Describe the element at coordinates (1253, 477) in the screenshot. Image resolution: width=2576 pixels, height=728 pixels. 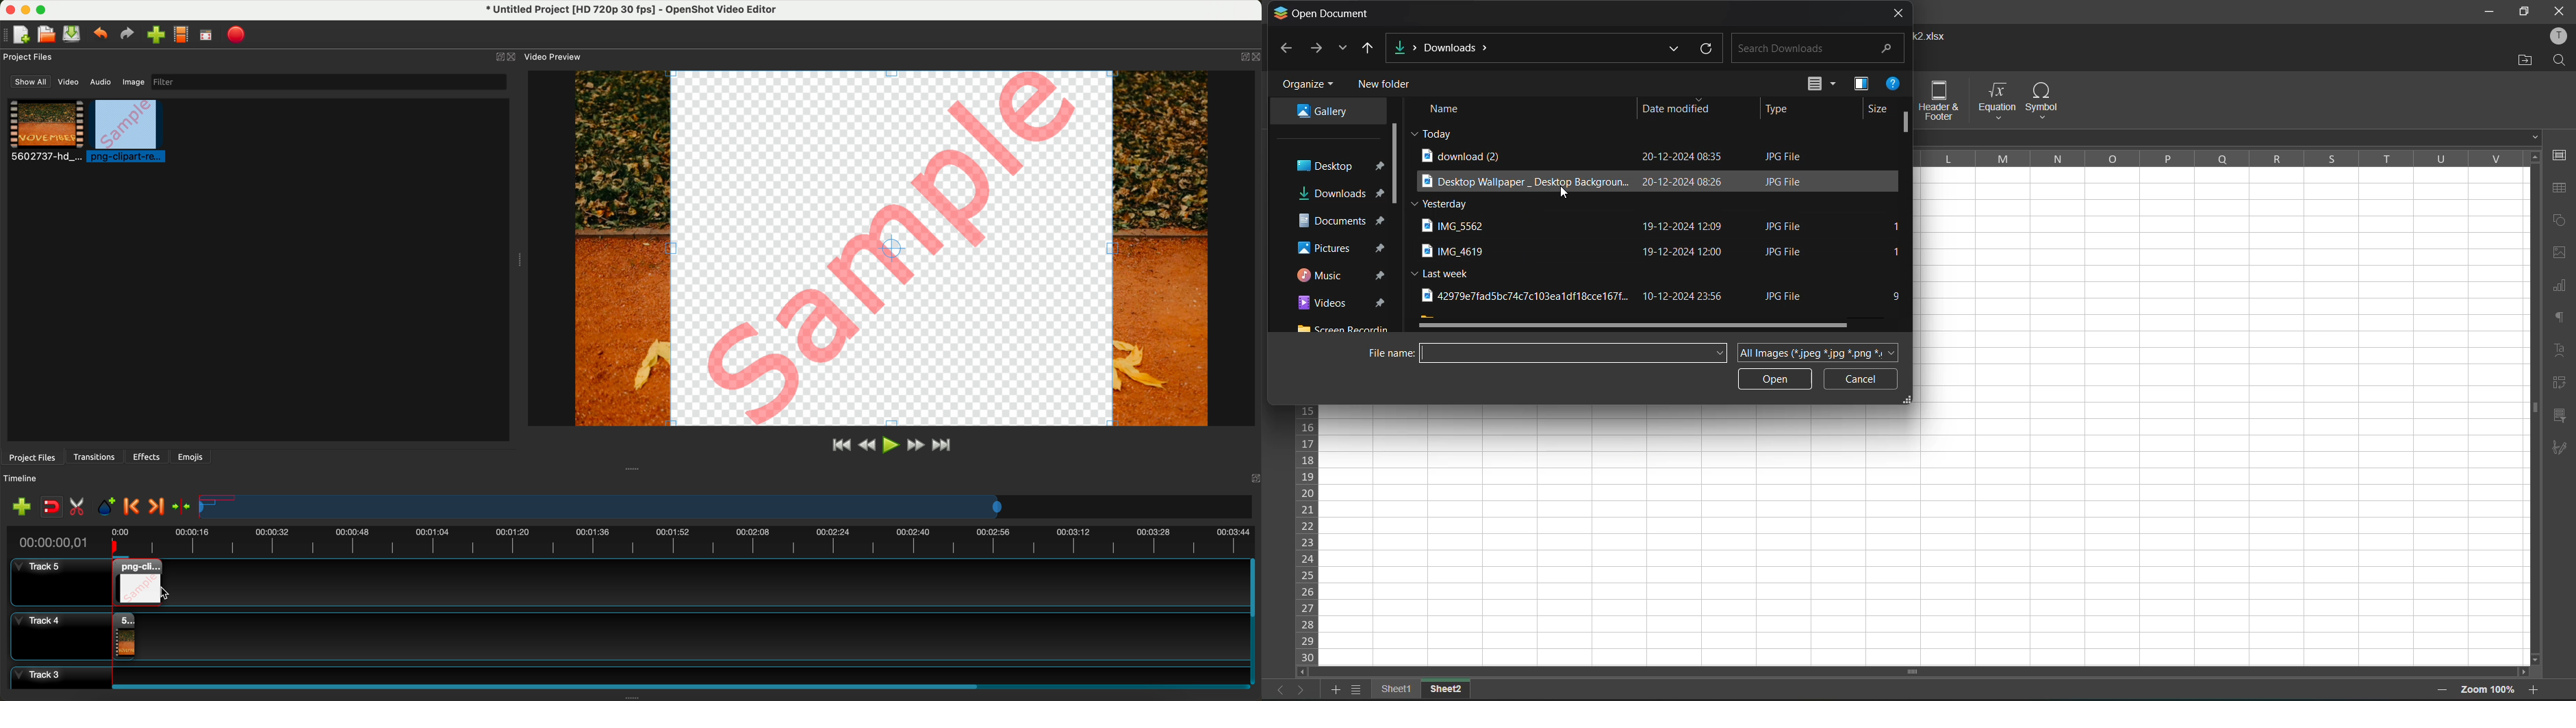
I see `` at that location.